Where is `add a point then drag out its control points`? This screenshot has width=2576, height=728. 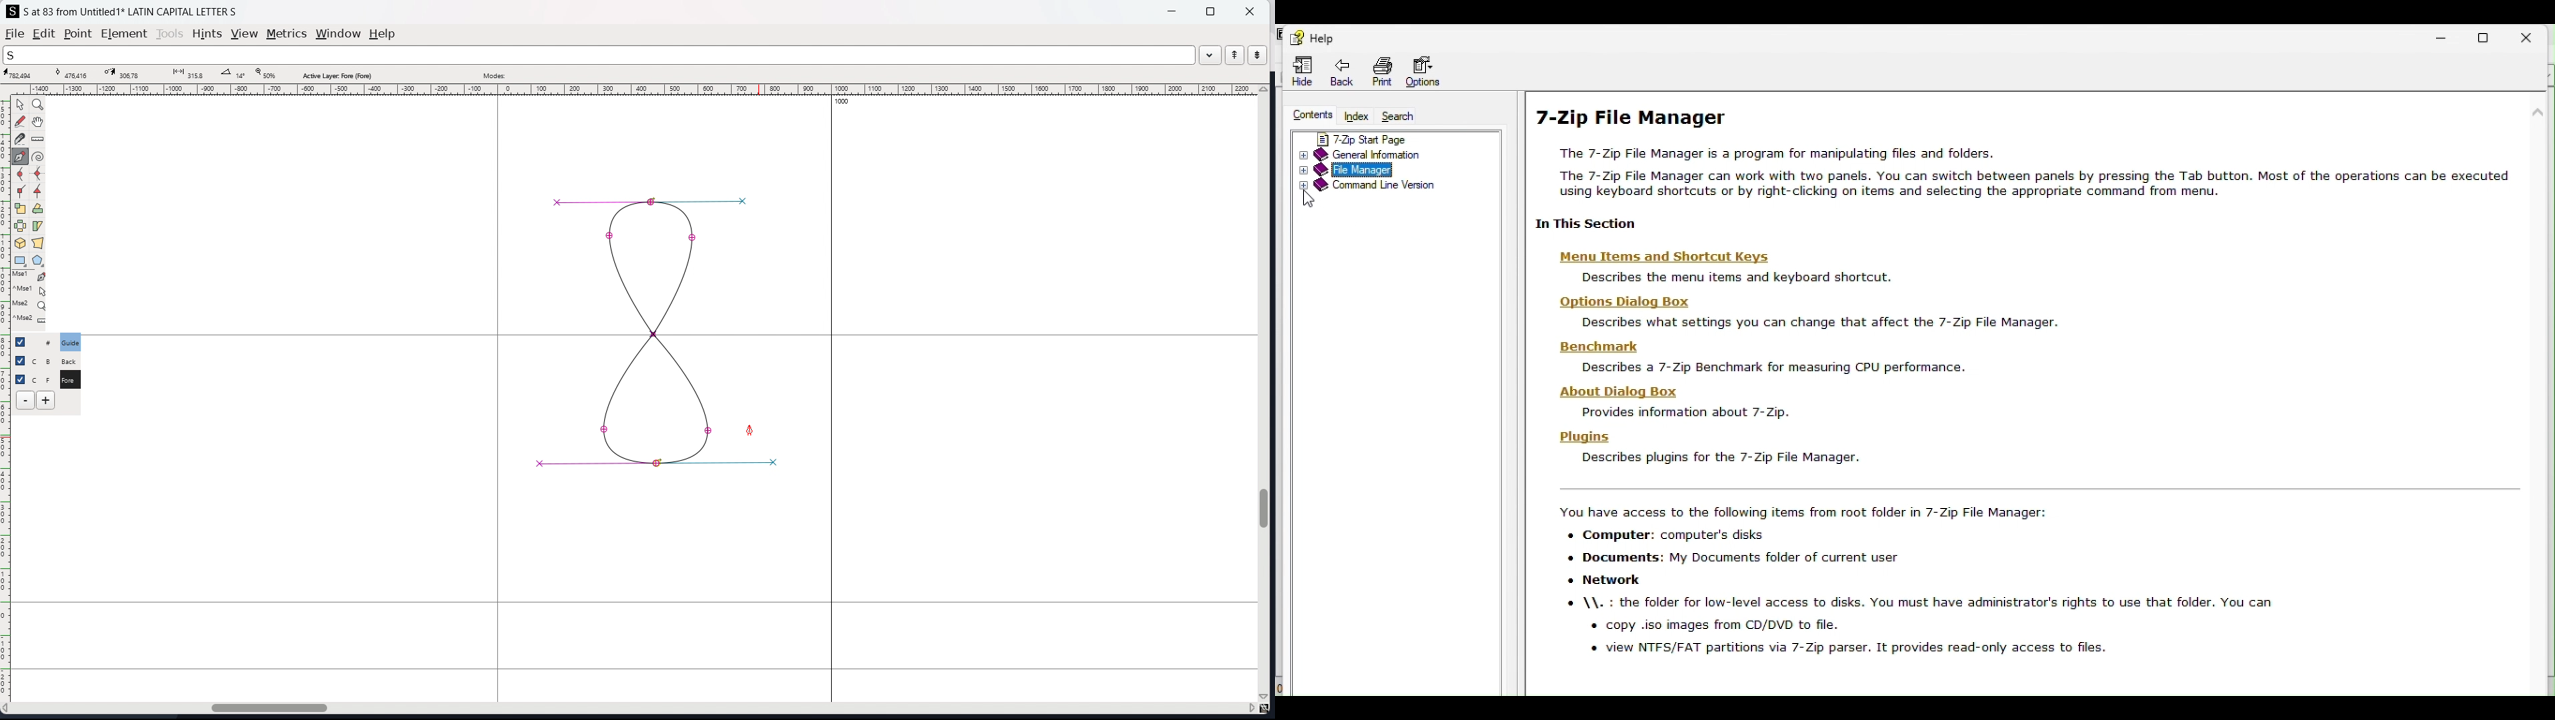 add a point then drag out its control points is located at coordinates (21, 156).